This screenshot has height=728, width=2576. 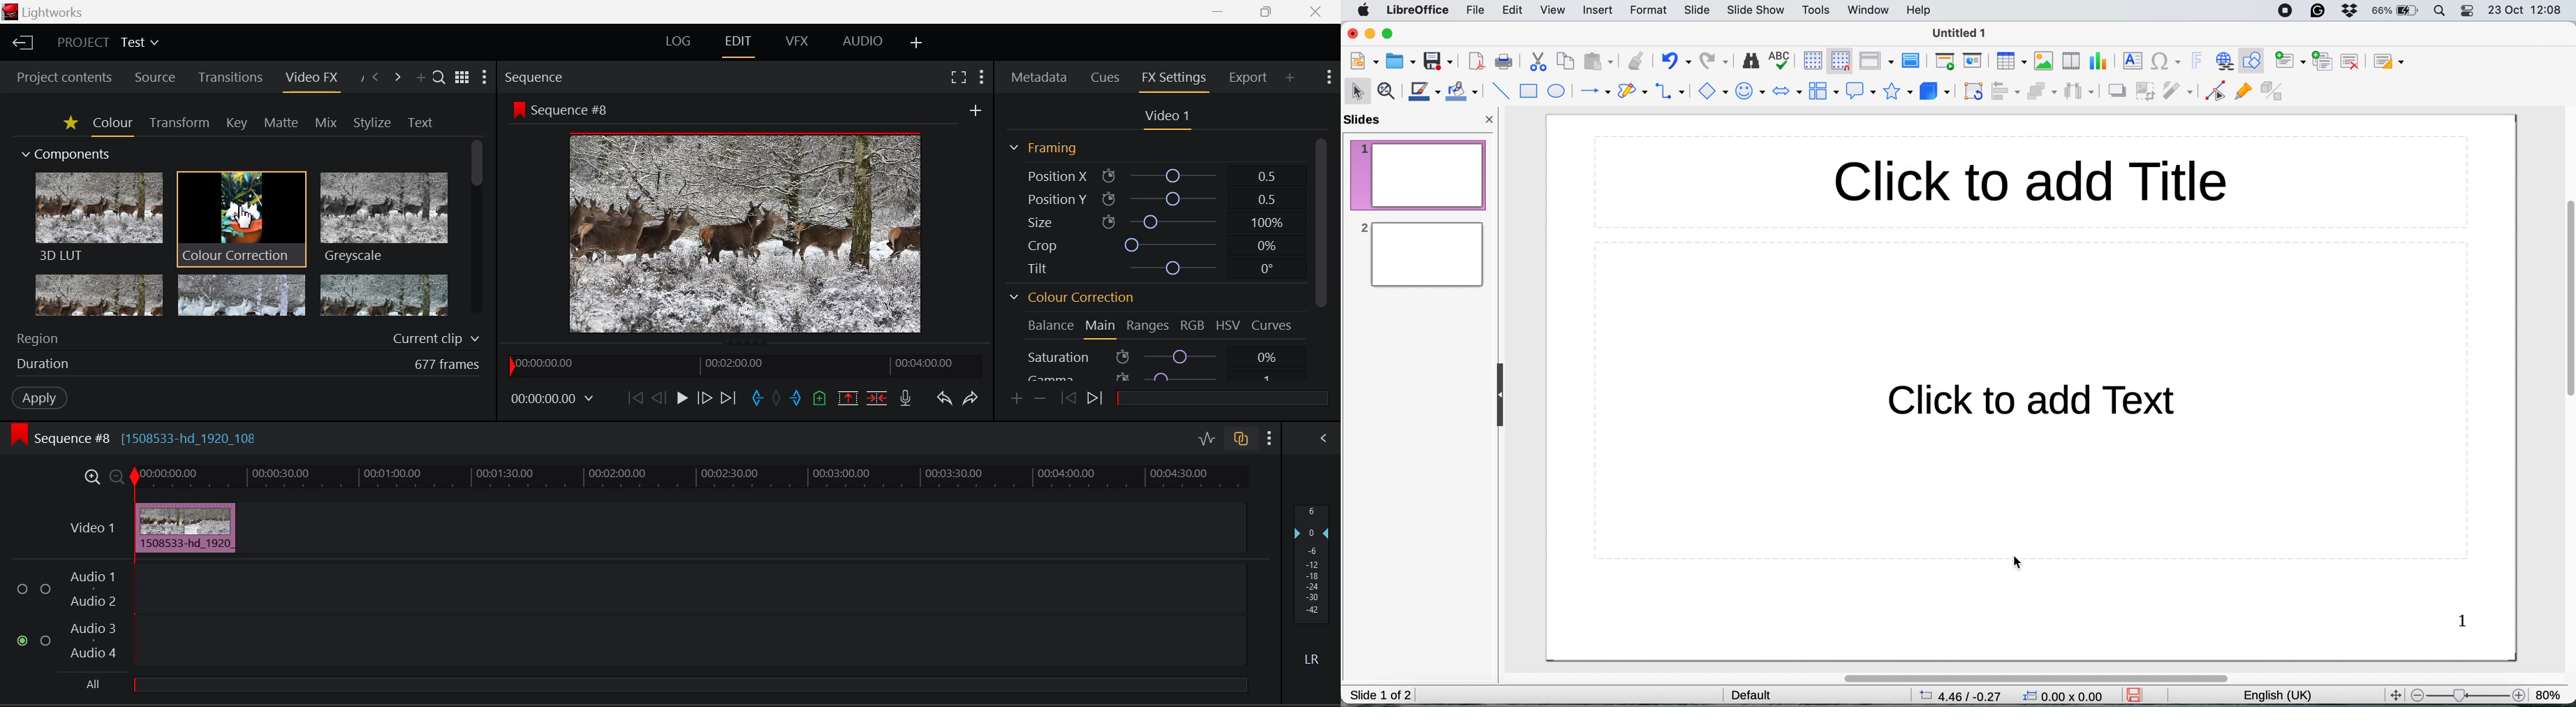 What do you see at coordinates (2243, 94) in the screenshot?
I see `show gluepoint functions` at bounding box center [2243, 94].